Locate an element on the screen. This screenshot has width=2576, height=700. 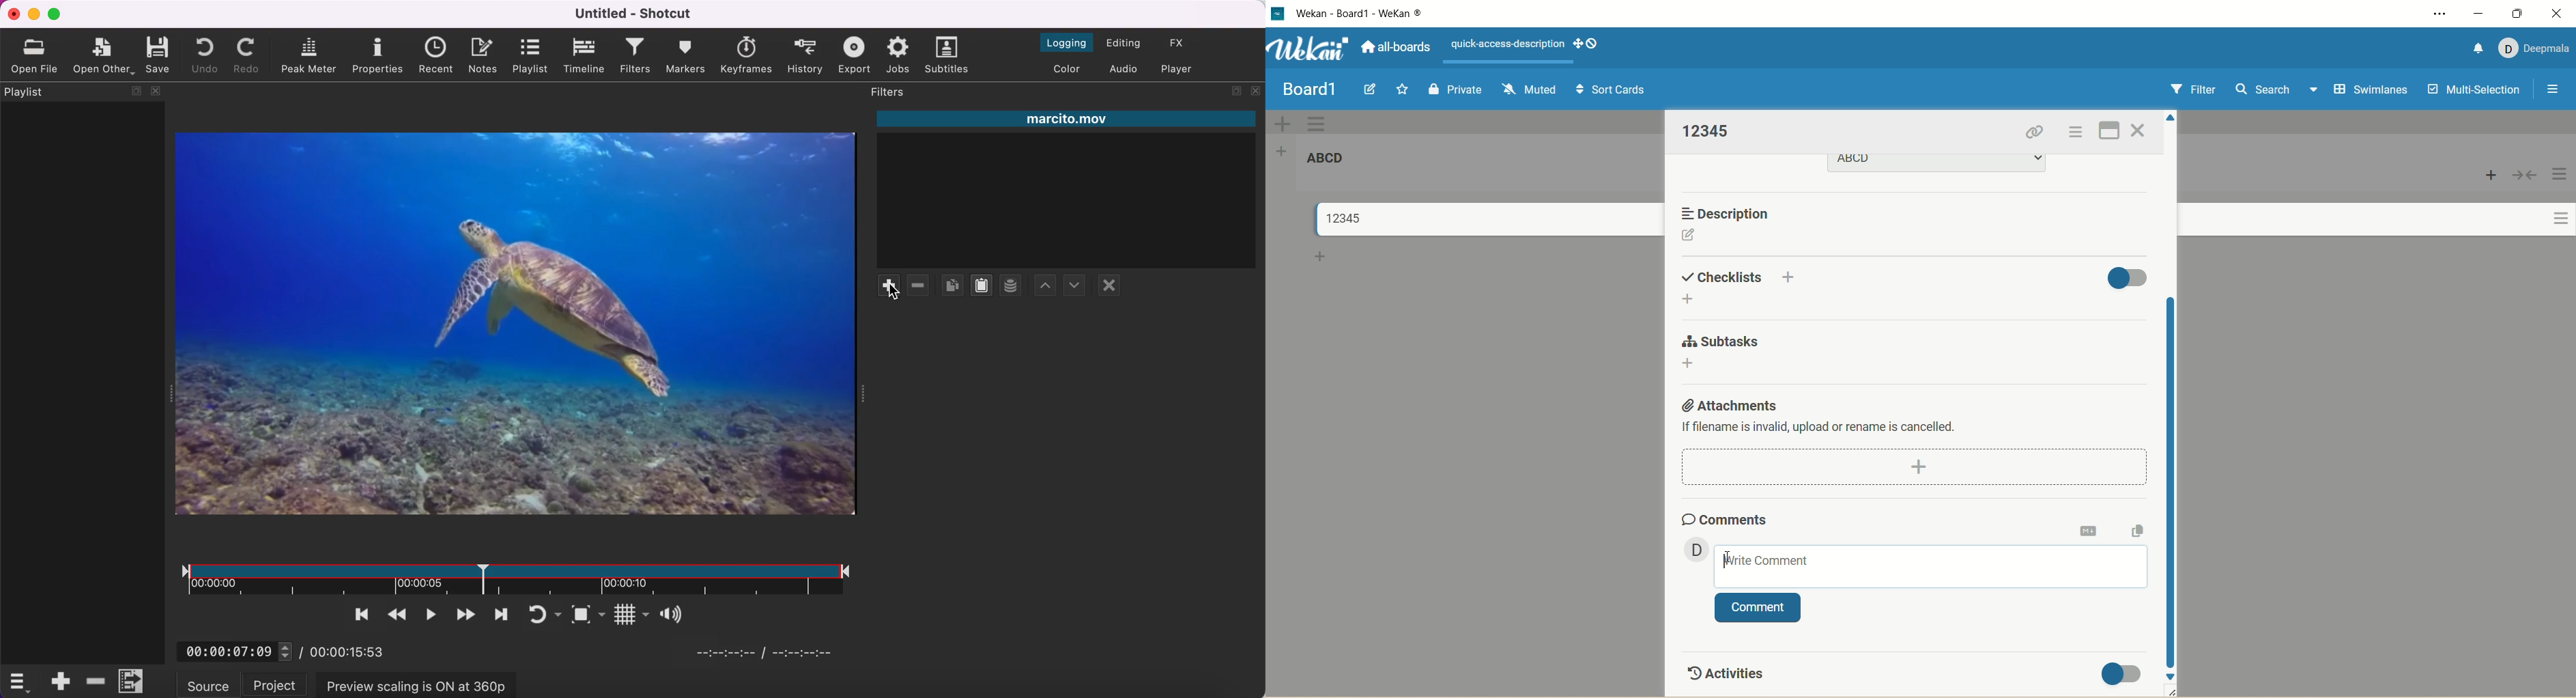
list title is located at coordinates (1332, 162).